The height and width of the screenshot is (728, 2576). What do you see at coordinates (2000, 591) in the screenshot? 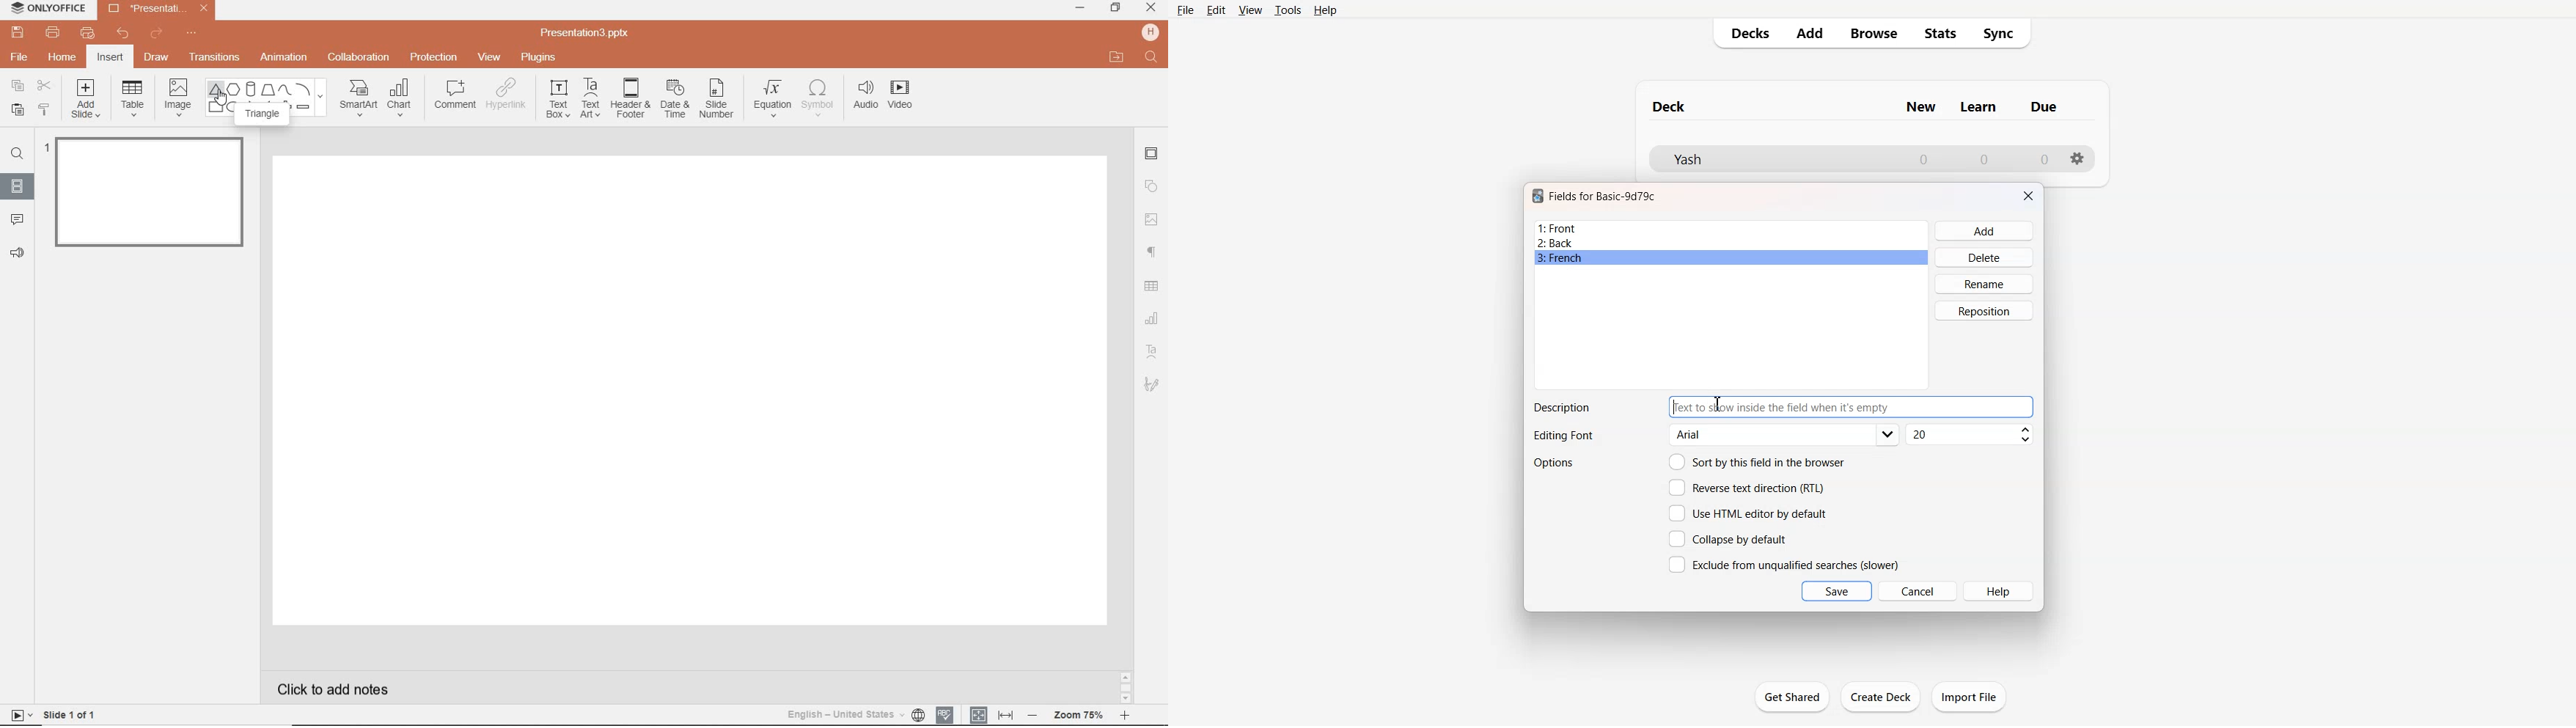
I see `Help` at bounding box center [2000, 591].